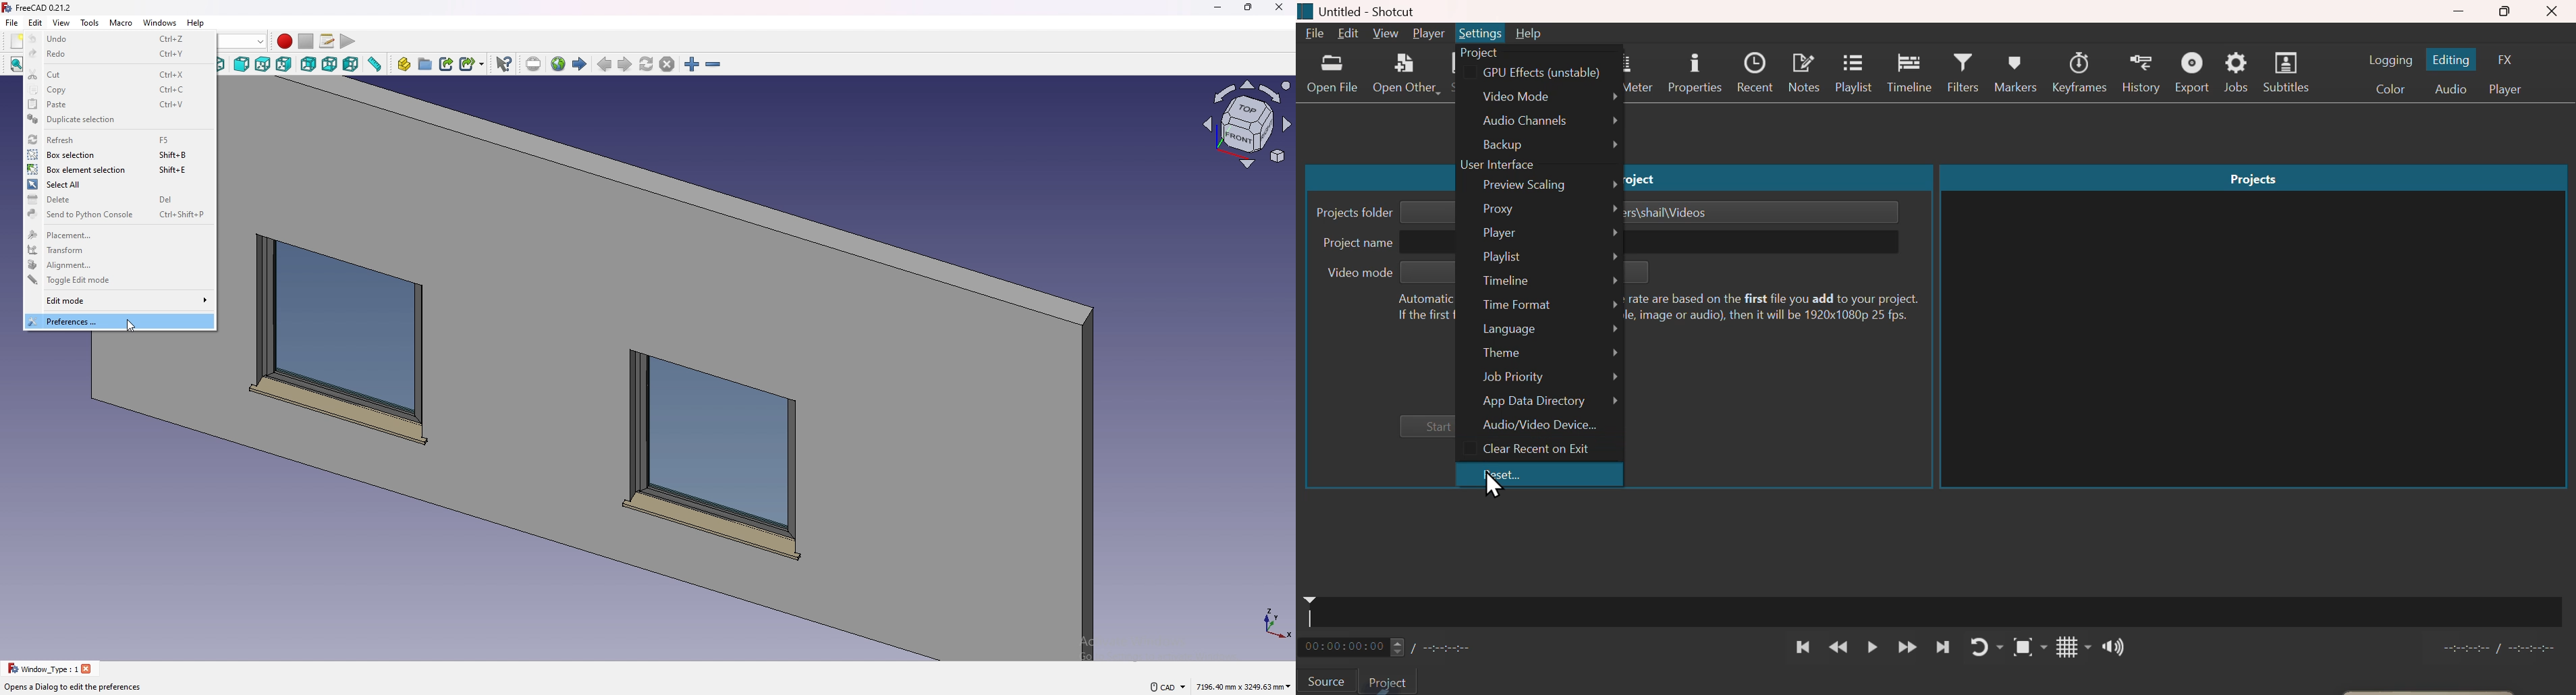  What do you see at coordinates (1537, 210) in the screenshot?
I see `Proxy` at bounding box center [1537, 210].